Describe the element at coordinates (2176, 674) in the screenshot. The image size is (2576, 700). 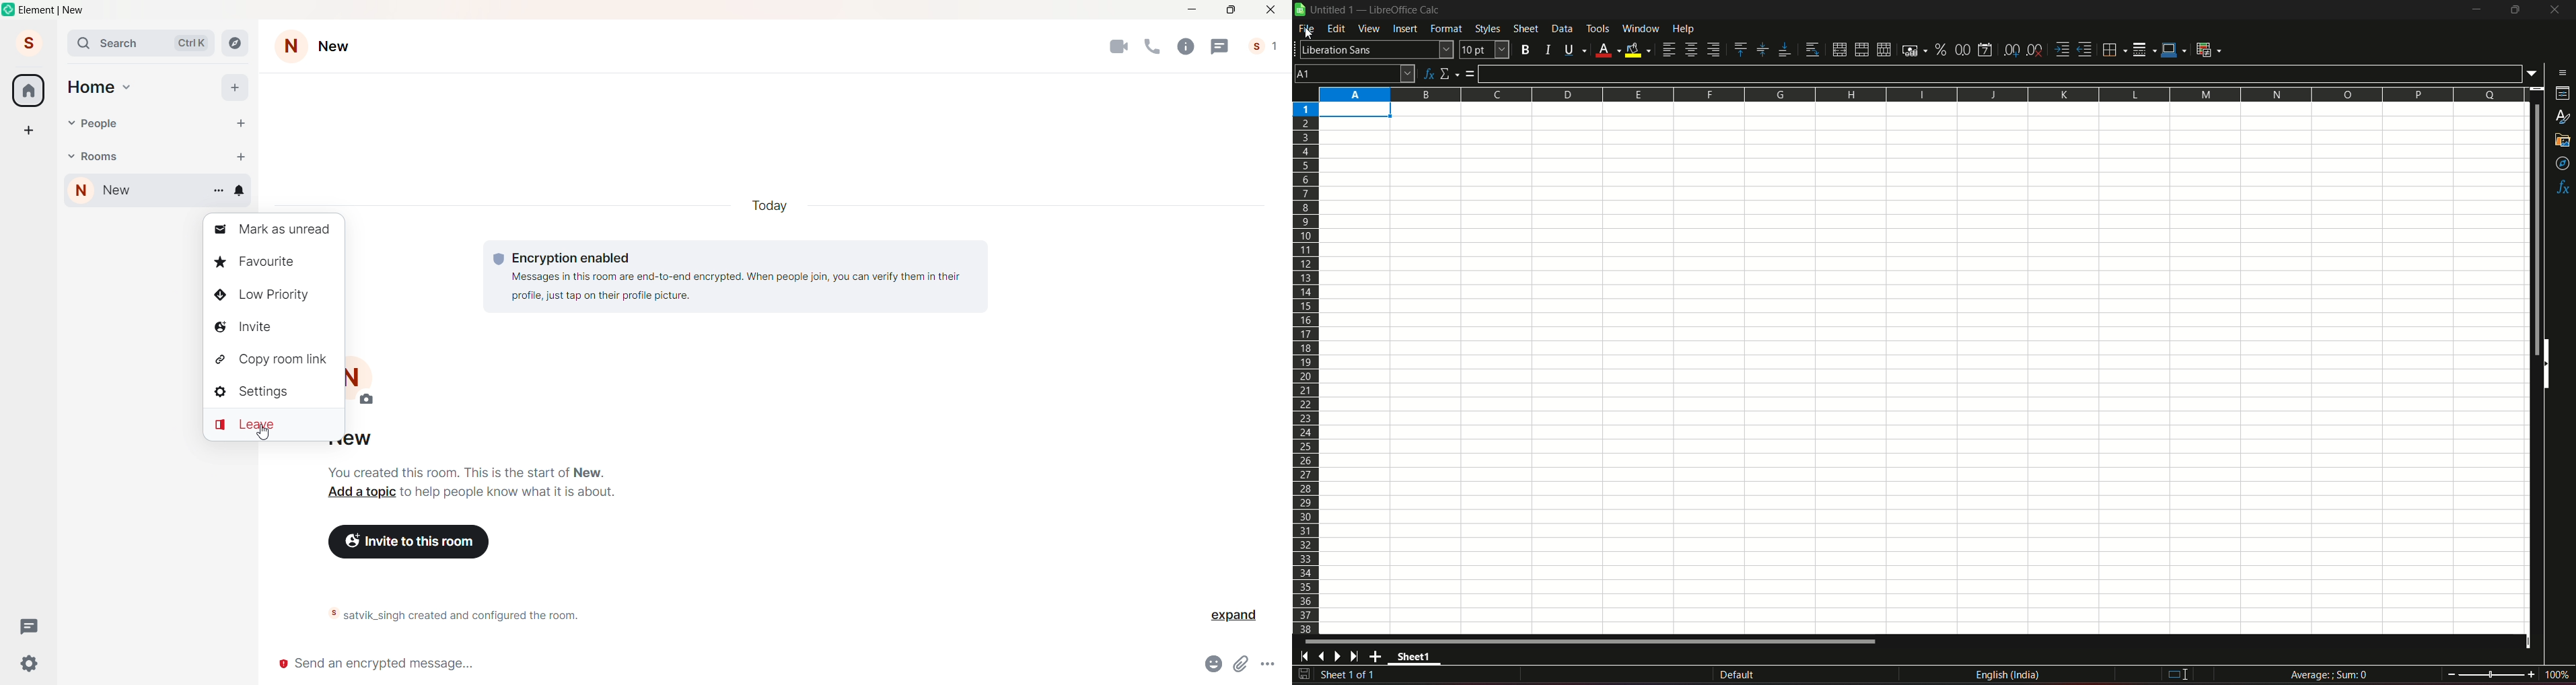
I see `standard selection` at that location.